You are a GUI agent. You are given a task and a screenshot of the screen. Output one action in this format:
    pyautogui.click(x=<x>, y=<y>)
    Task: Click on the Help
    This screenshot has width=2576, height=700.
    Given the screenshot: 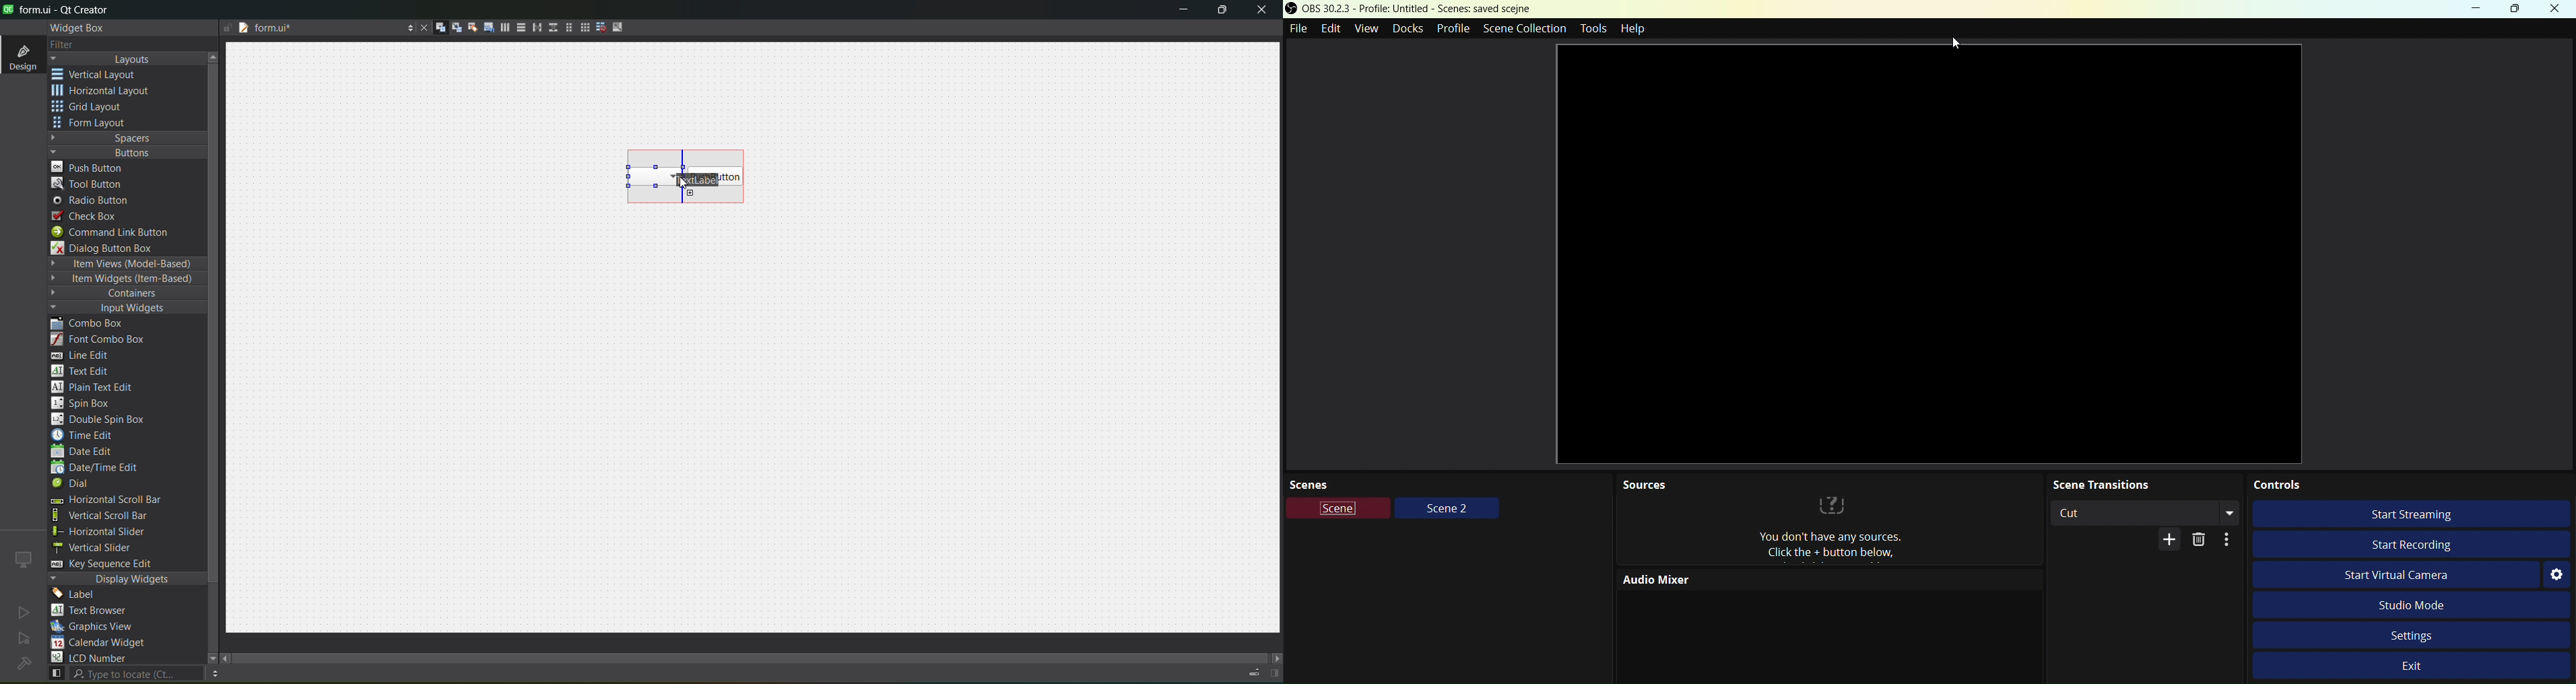 What is the action you would take?
    pyautogui.click(x=1637, y=28)
    